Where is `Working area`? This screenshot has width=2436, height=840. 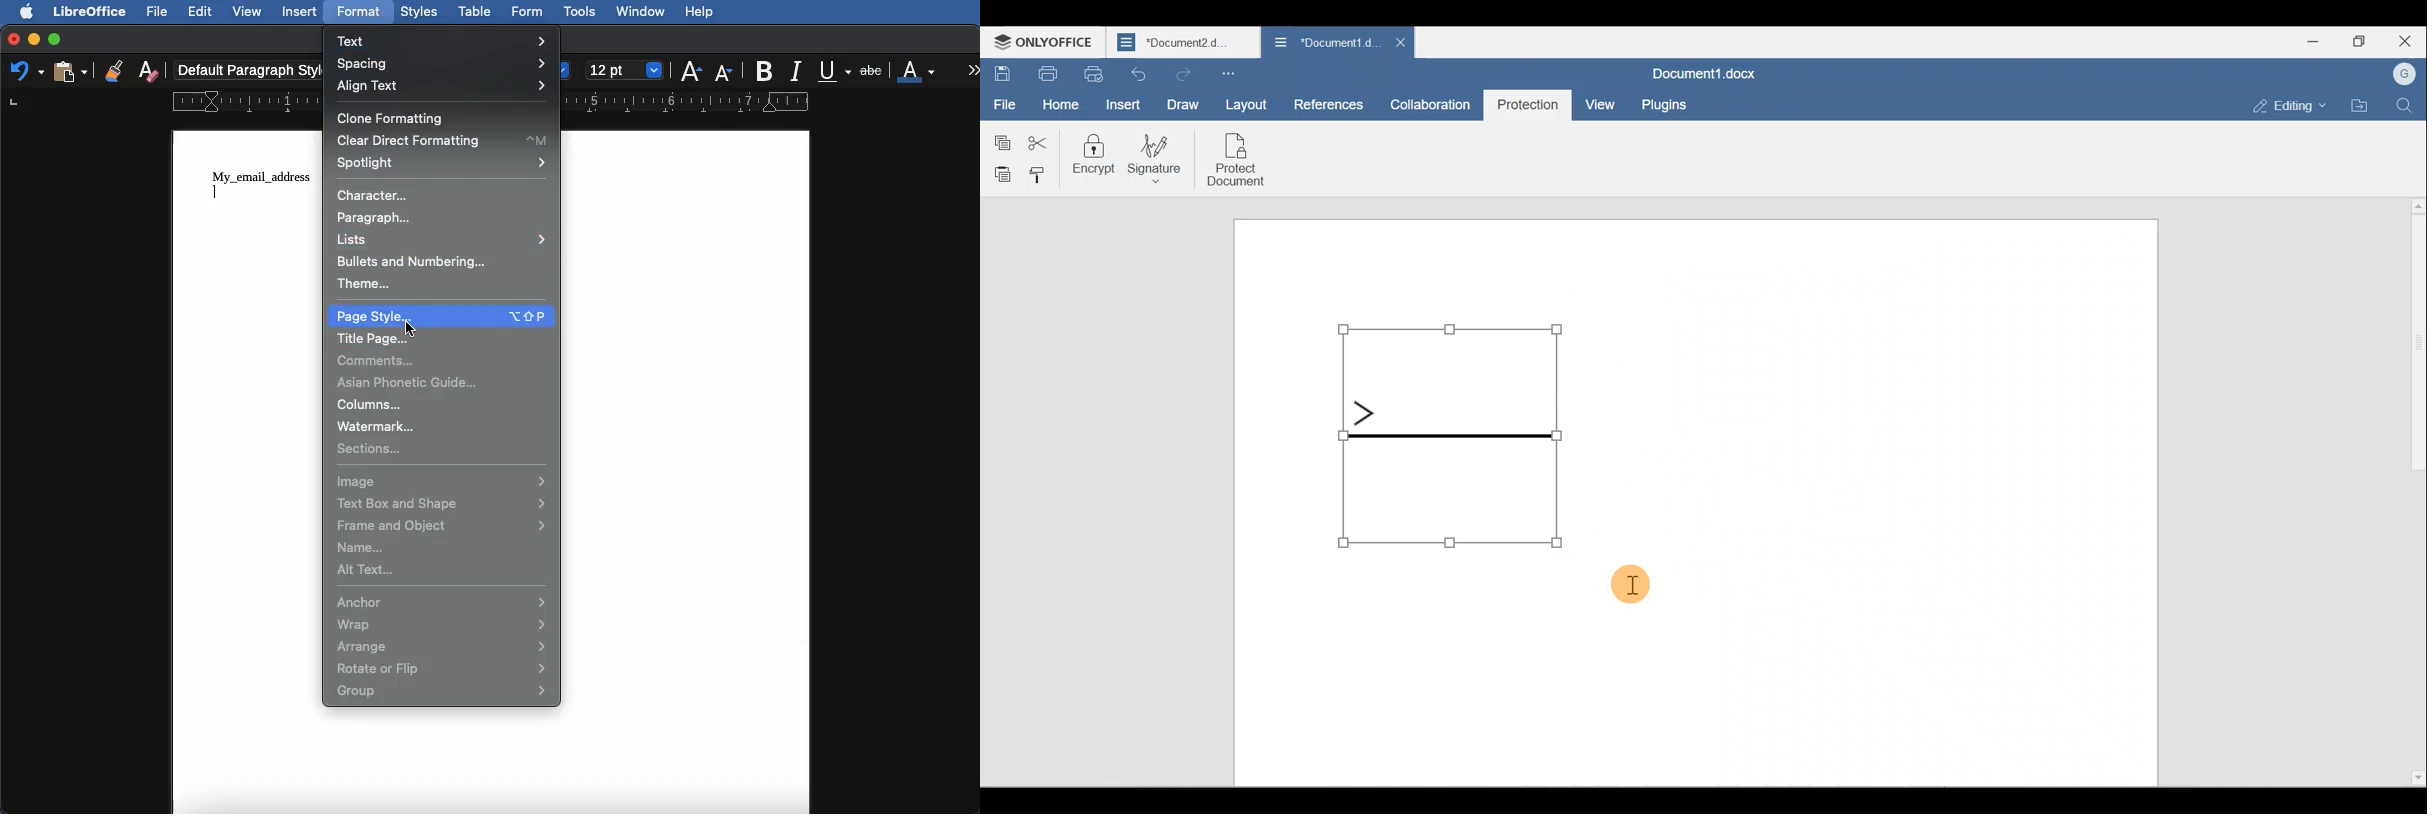
Working area is located at coordinates (1865, 501).